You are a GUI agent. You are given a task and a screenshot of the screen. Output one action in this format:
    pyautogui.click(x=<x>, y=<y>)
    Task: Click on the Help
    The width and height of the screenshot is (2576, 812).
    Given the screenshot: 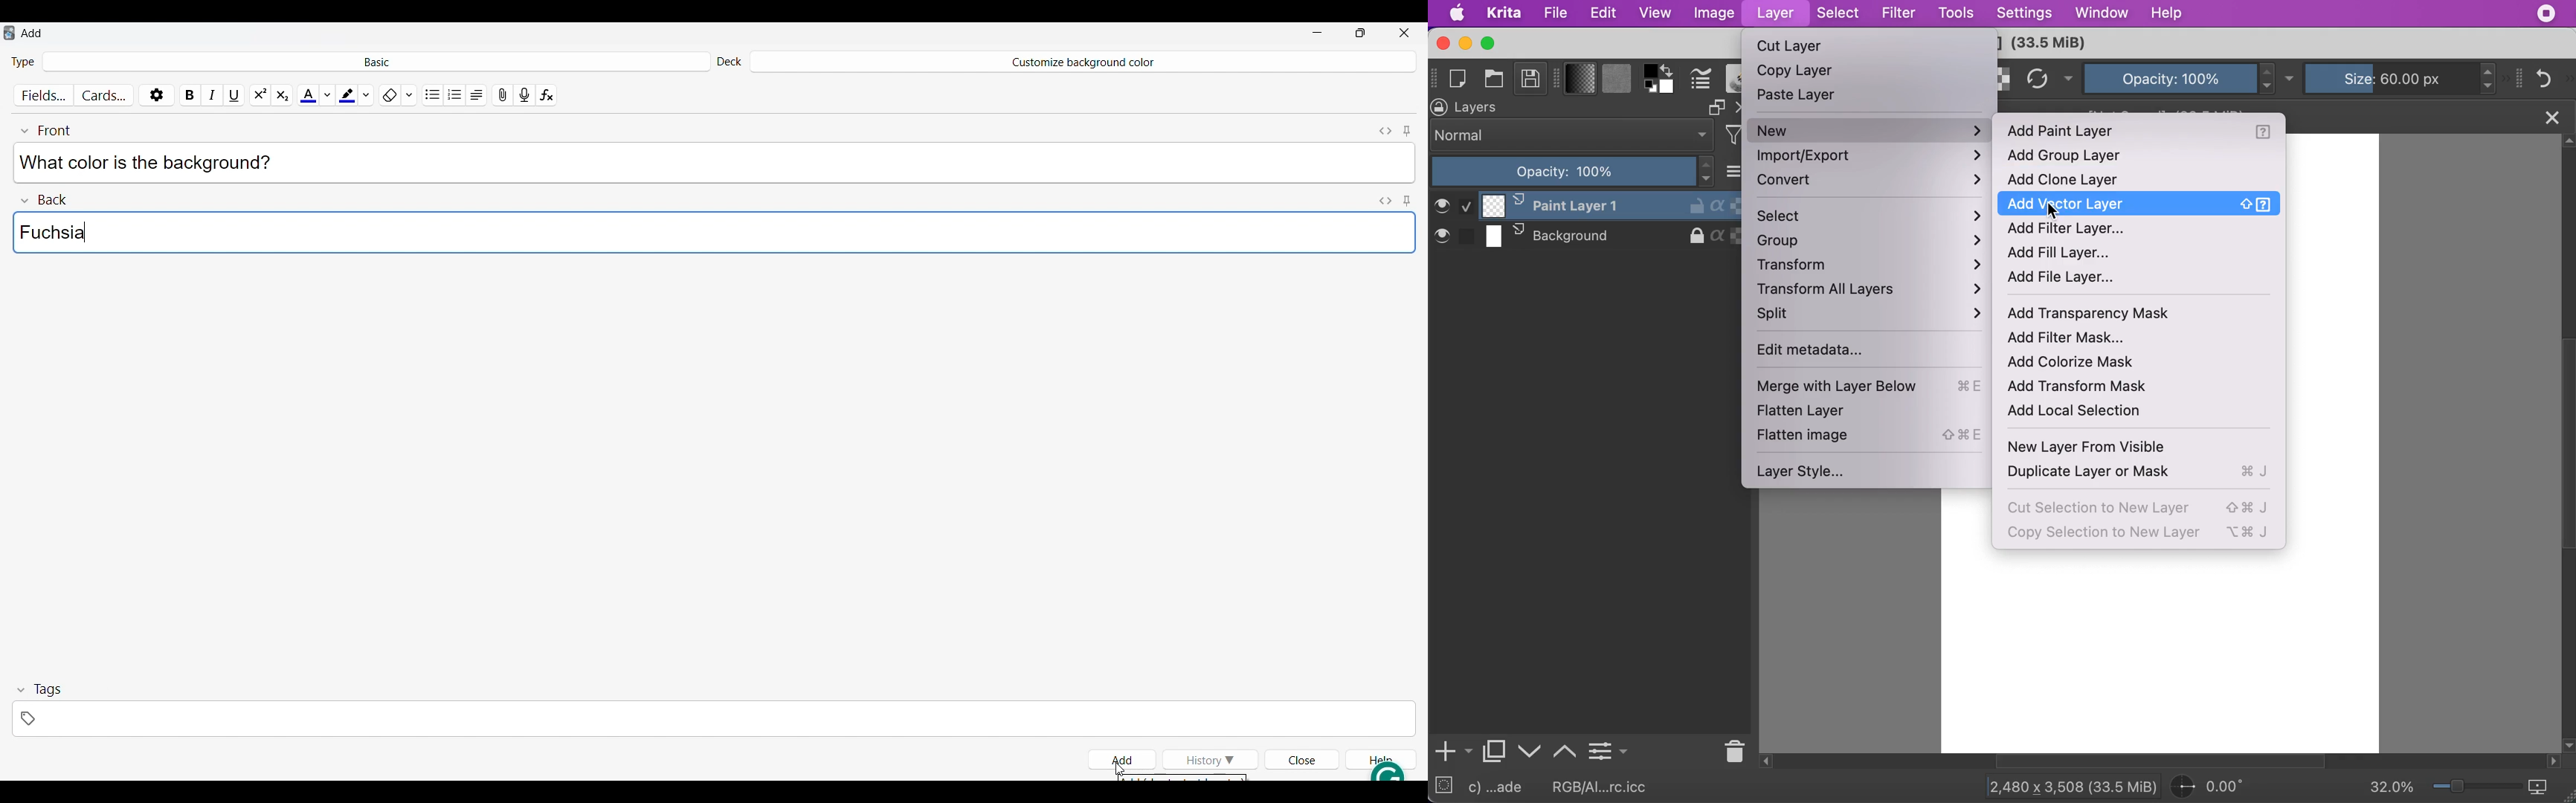 What is the action you would take?
    pyautogui.click(x=1380, y=755)
    